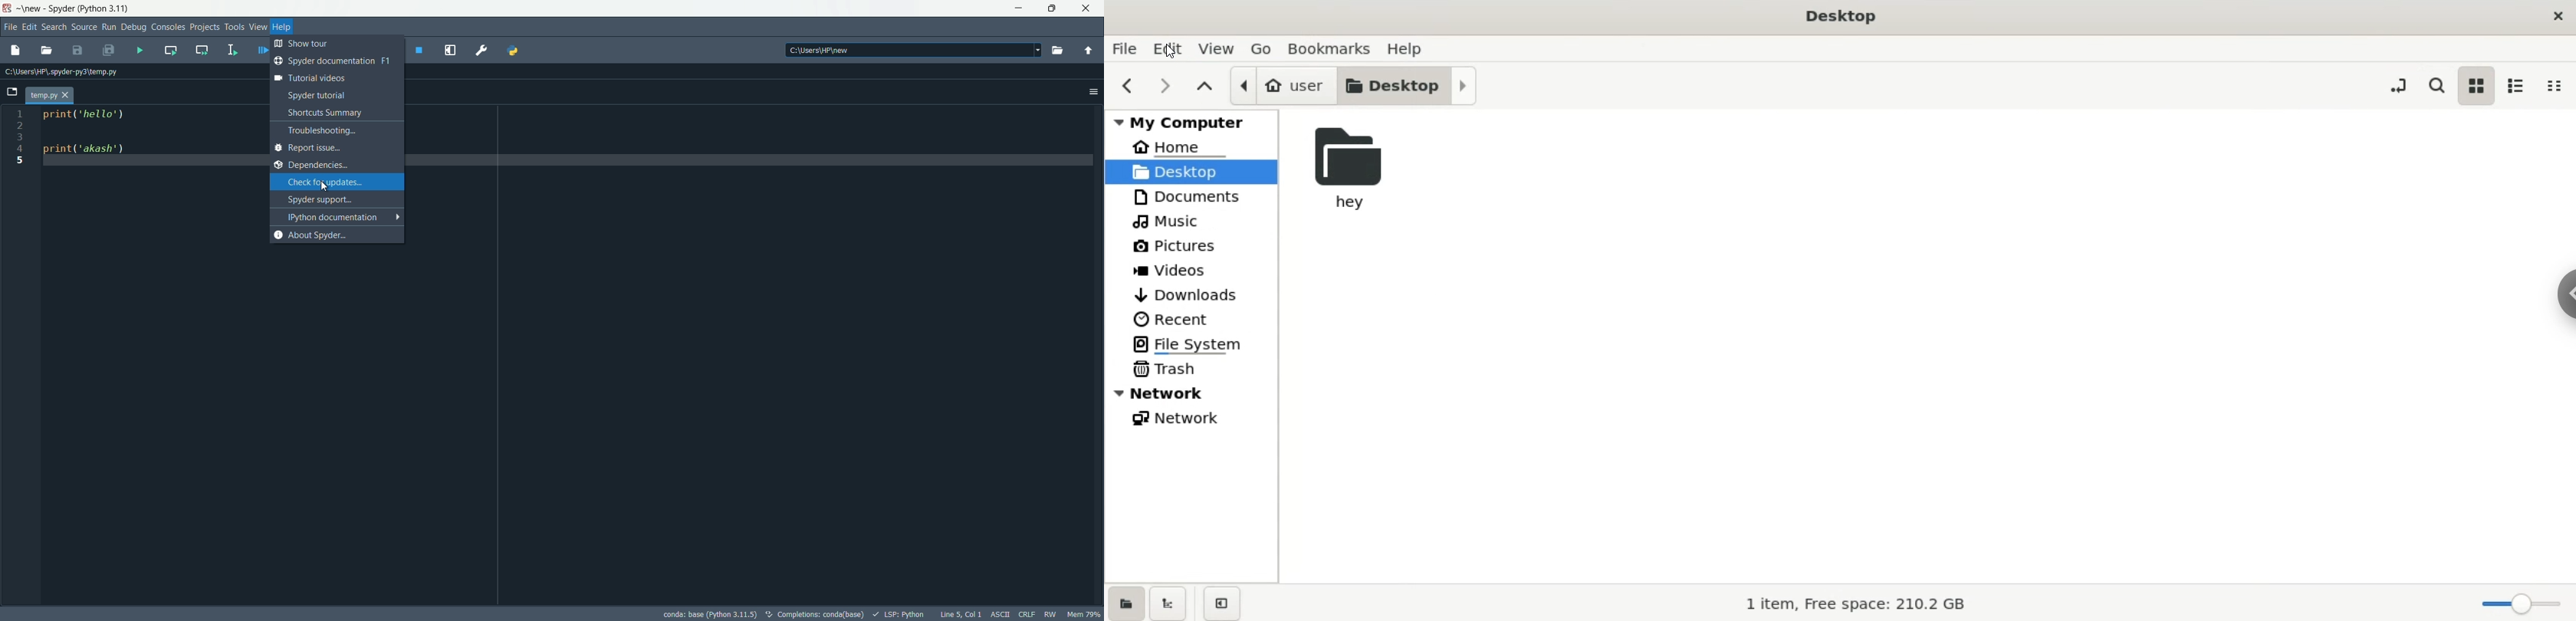 The height and width of the screenshot is (644, 2576). Describe the element at coordinates (481, 50) in the screenshot. I see `preferences` at that location.